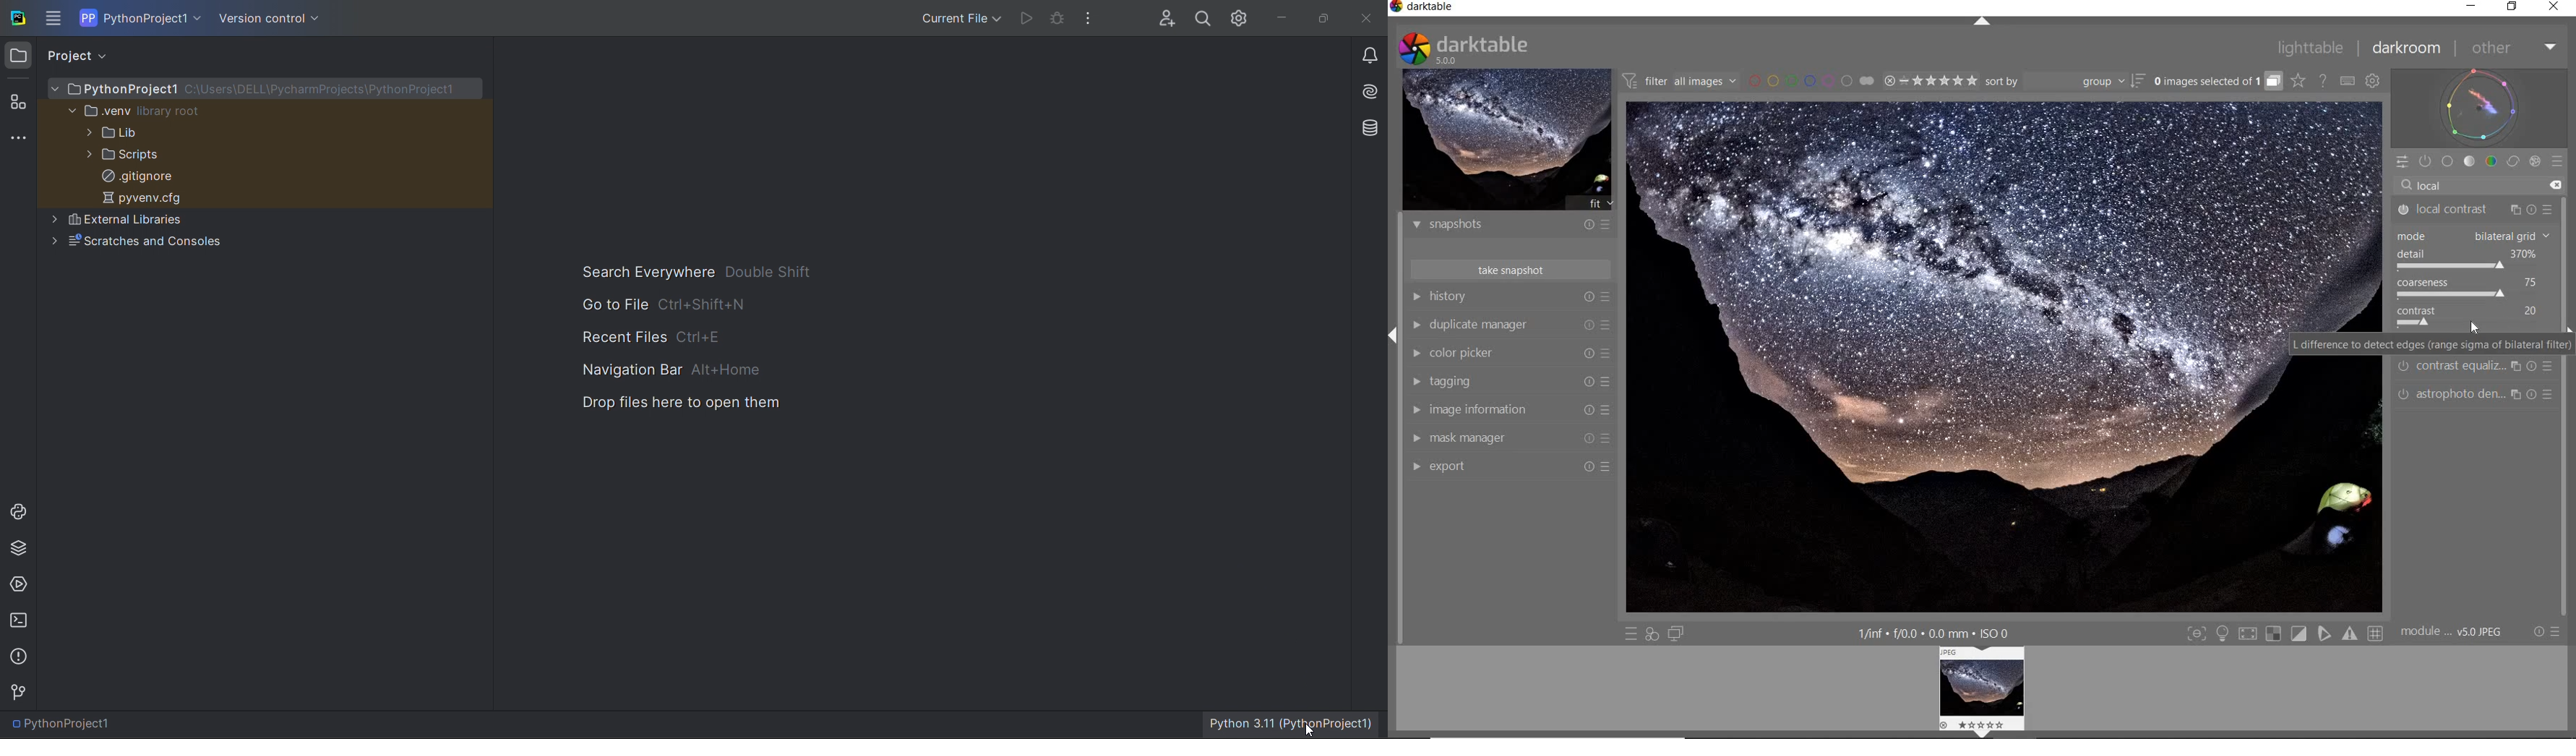 This screenshot has height=756, width=2576. What do you see at coordinates (958, 17) in the screenshot?
I see `run/debug options` at bounding box center [958, 17].